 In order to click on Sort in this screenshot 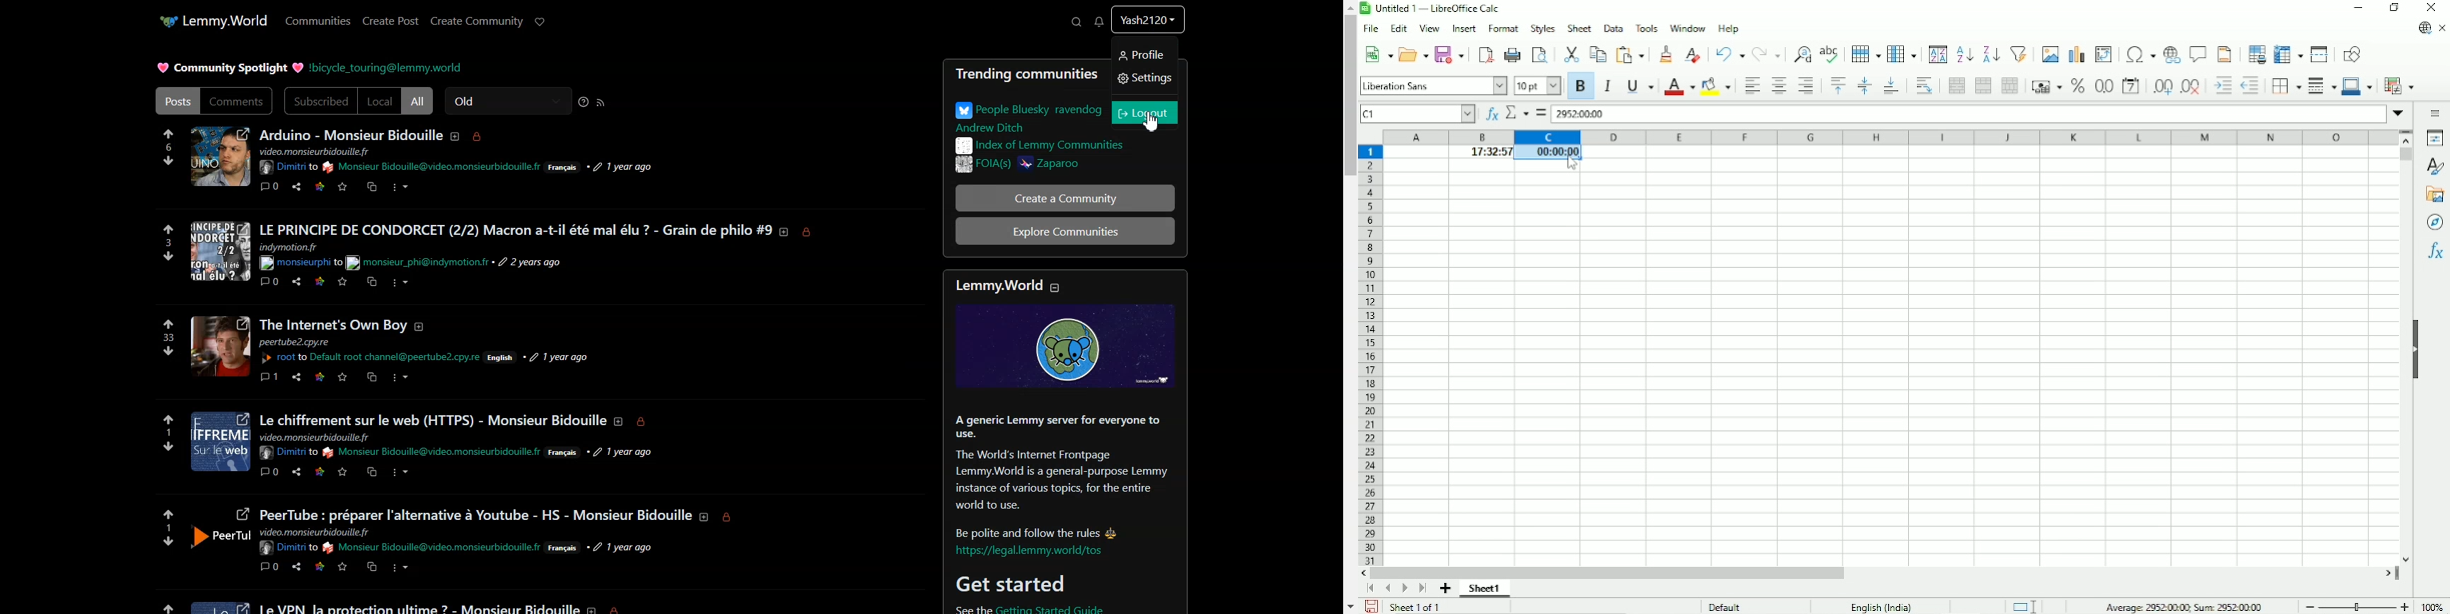, I will do `click(1936, 55)`.